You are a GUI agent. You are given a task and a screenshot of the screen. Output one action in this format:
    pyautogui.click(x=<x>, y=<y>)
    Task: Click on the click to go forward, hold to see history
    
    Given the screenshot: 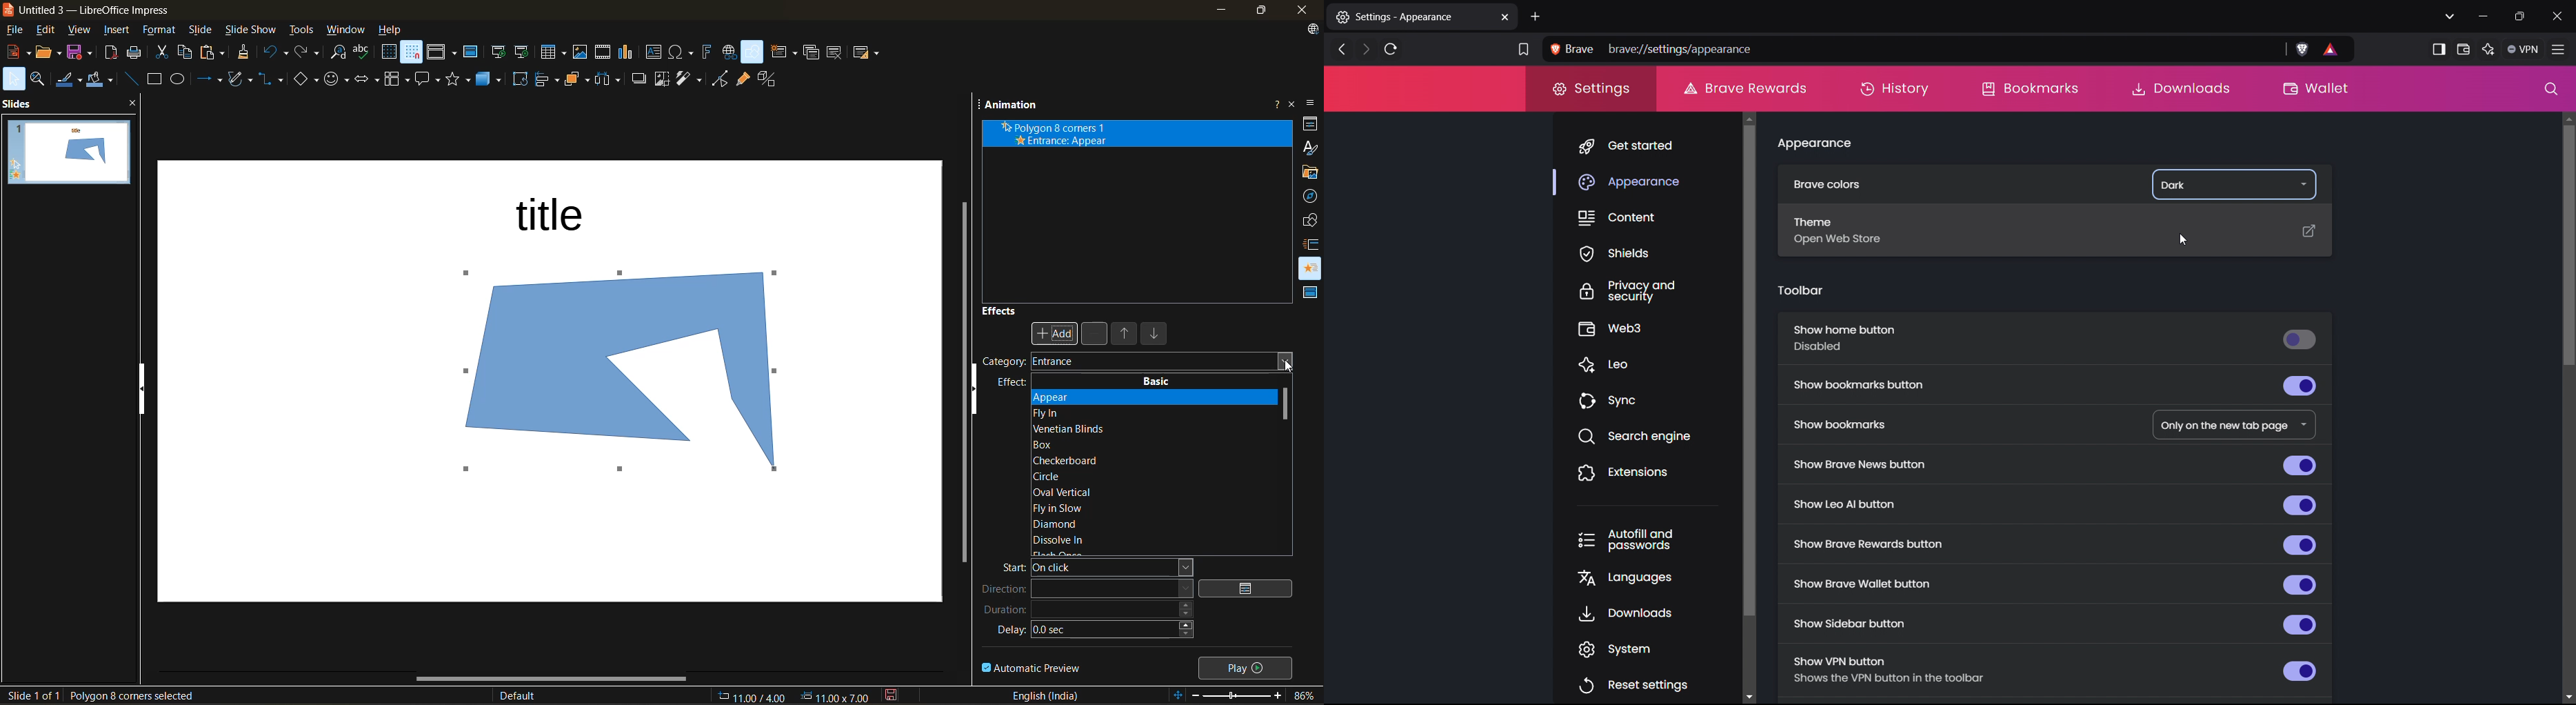 What is the action you would take?
    pyautogui.click(x=1367, y=48)
    